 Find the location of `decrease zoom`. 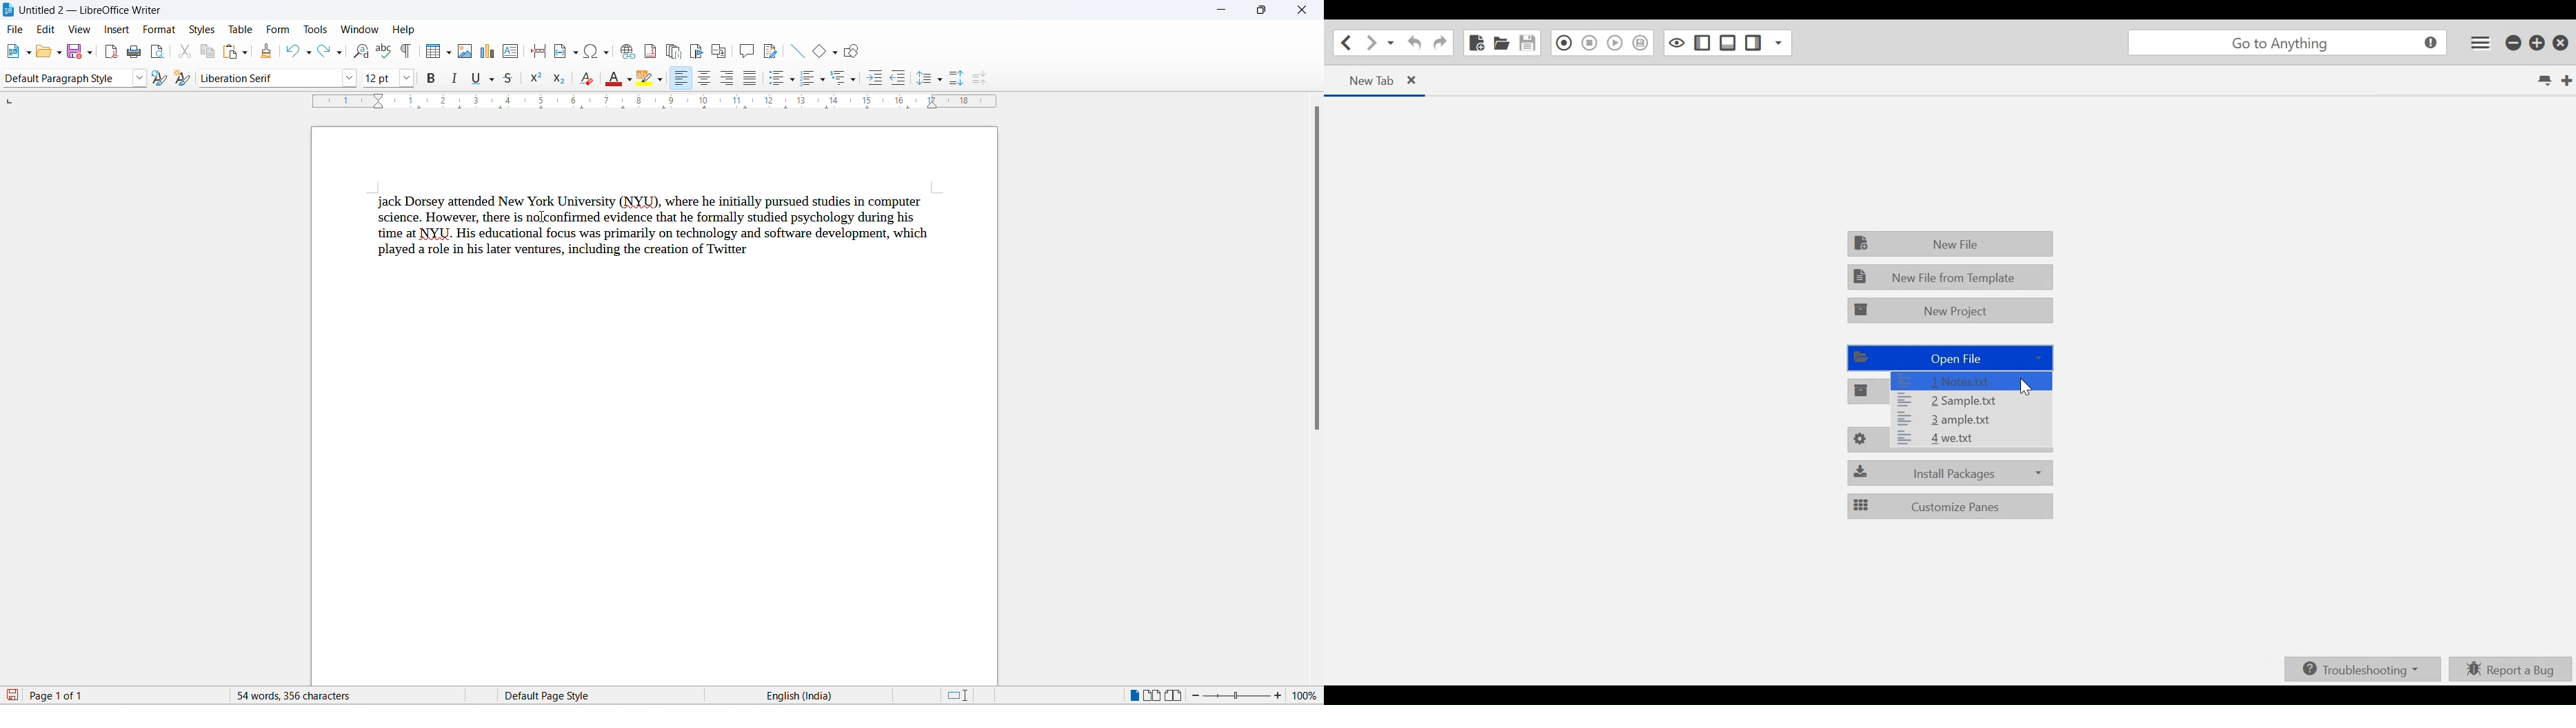

decrease zoom is located at coordinates (1200, 695).